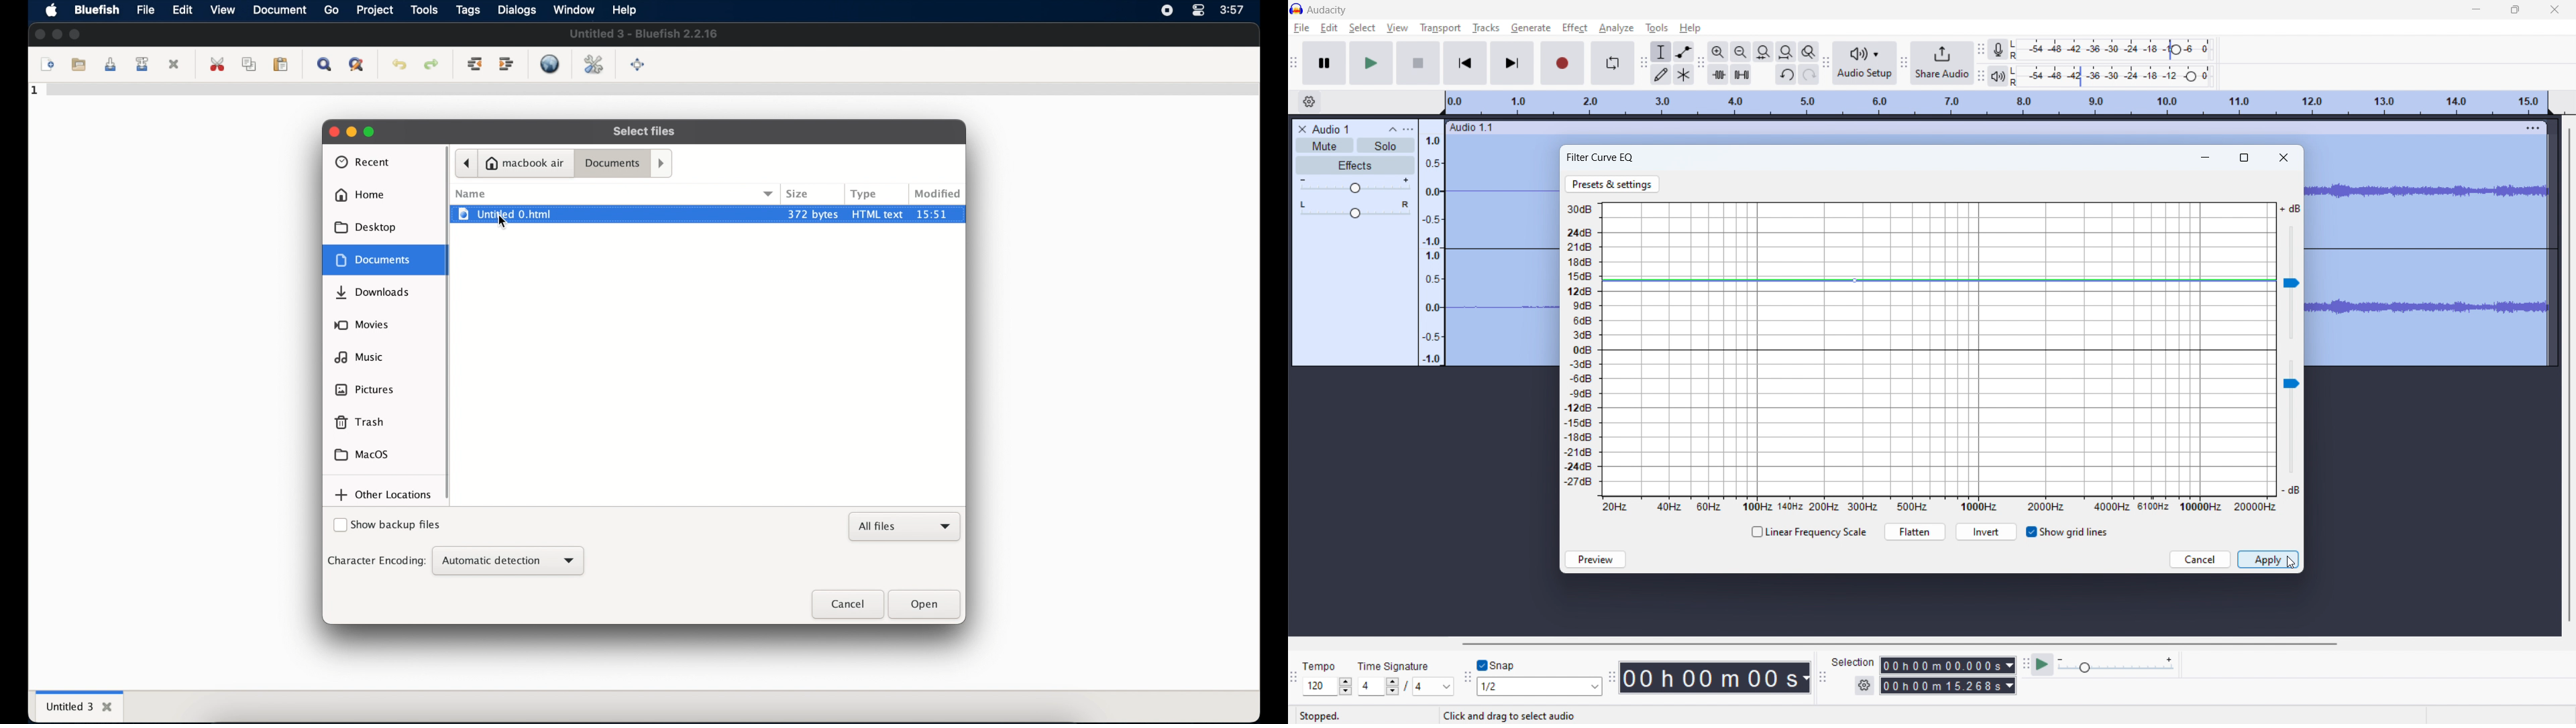  What do you see at coordinates (376, 560) in the screenshot?
I see `character encoding` at bounding box center [376, 560].